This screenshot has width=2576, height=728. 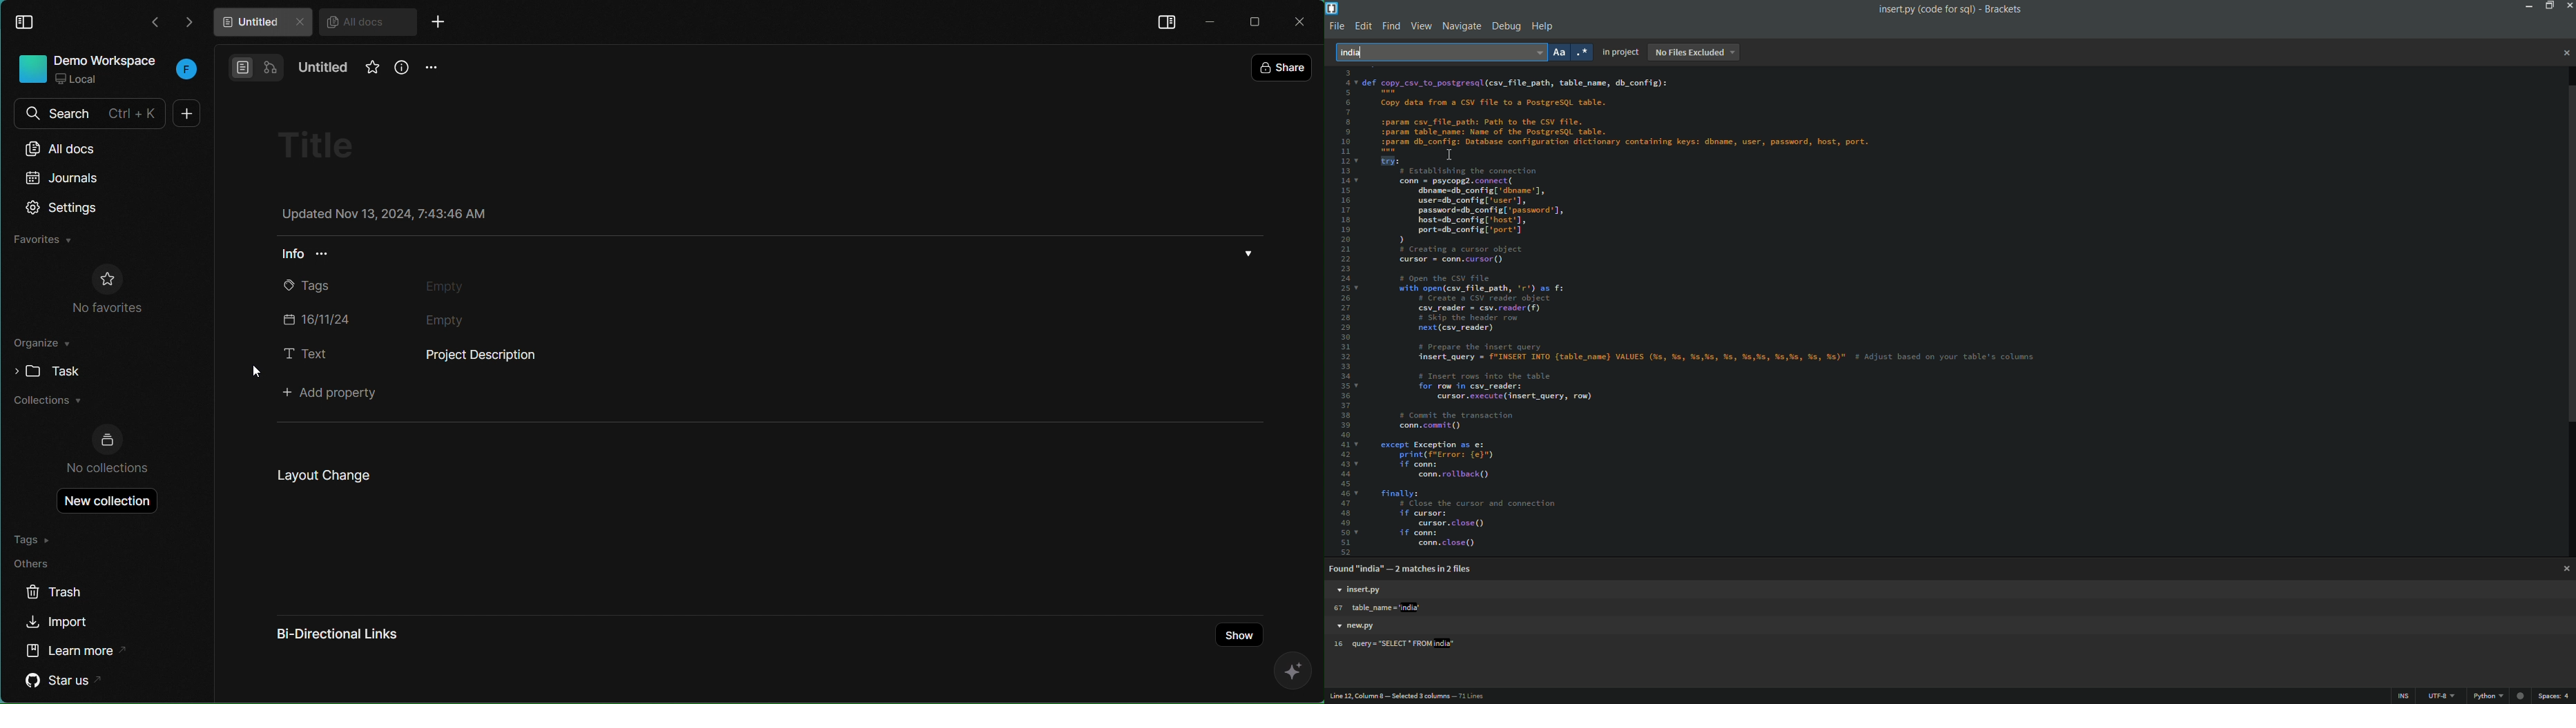 What do you see at coordinates (2547, 5) in the screenshot?
I see `maximize` at bounding box center [2547, 5].